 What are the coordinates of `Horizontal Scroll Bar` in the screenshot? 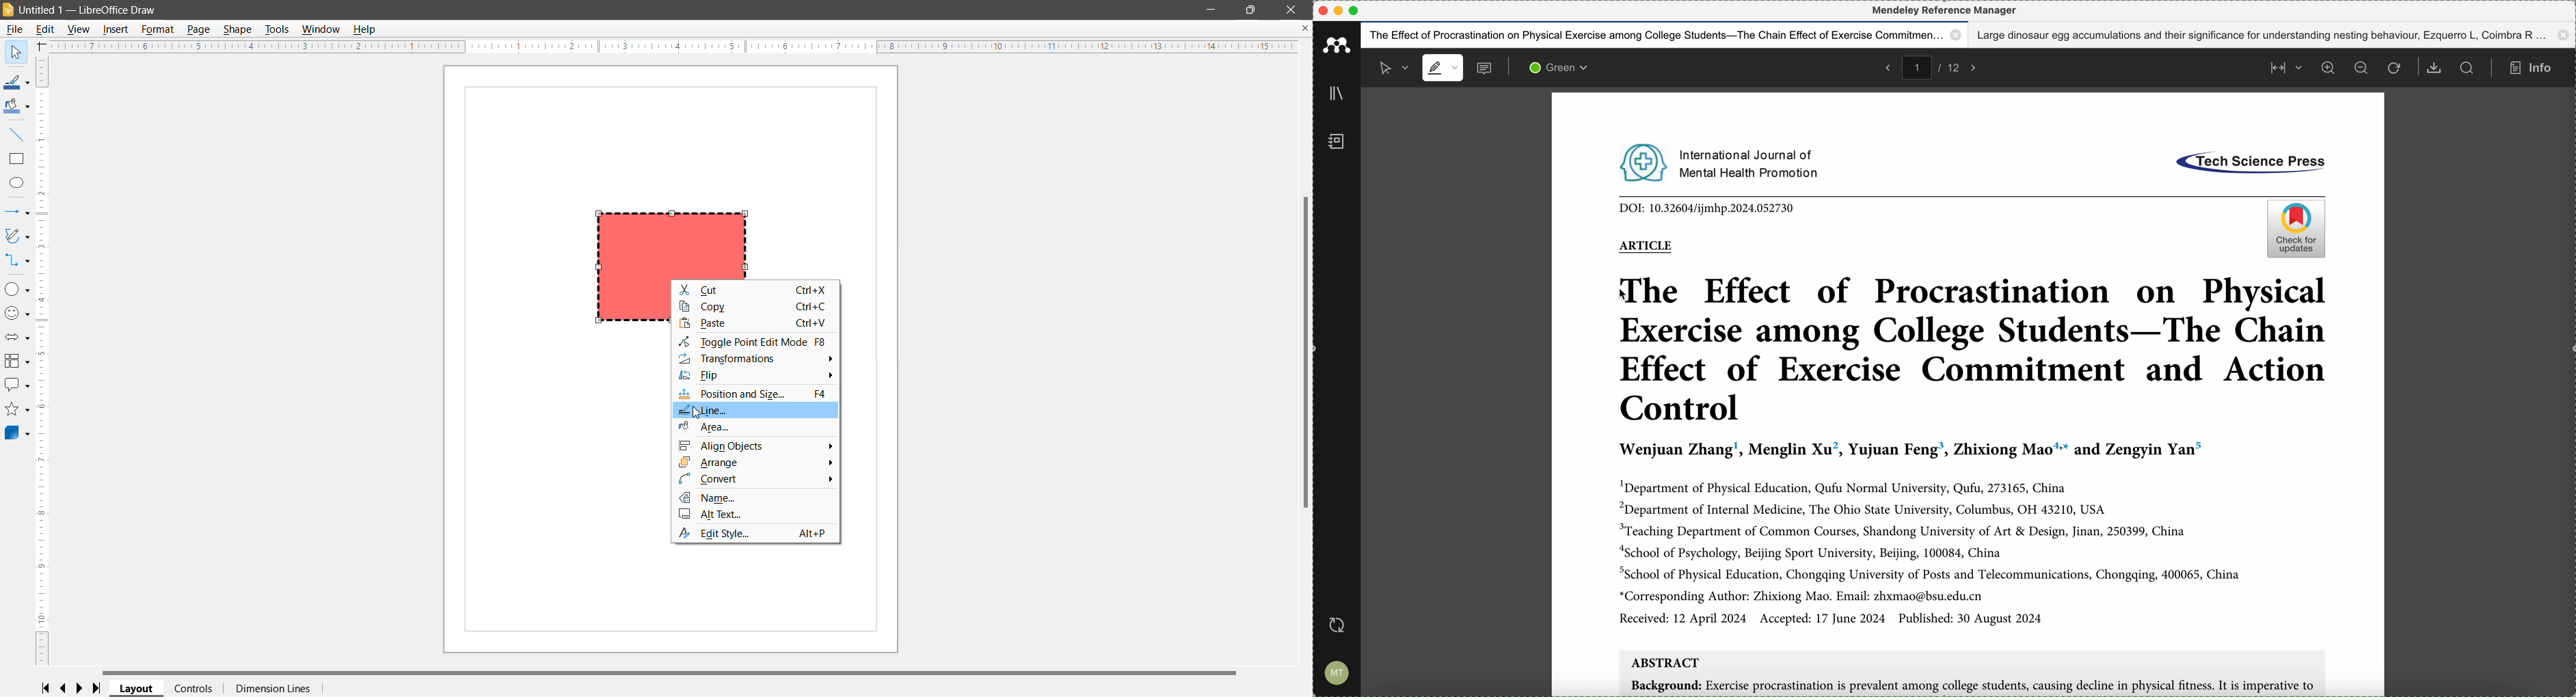 It's located at (671, 673).